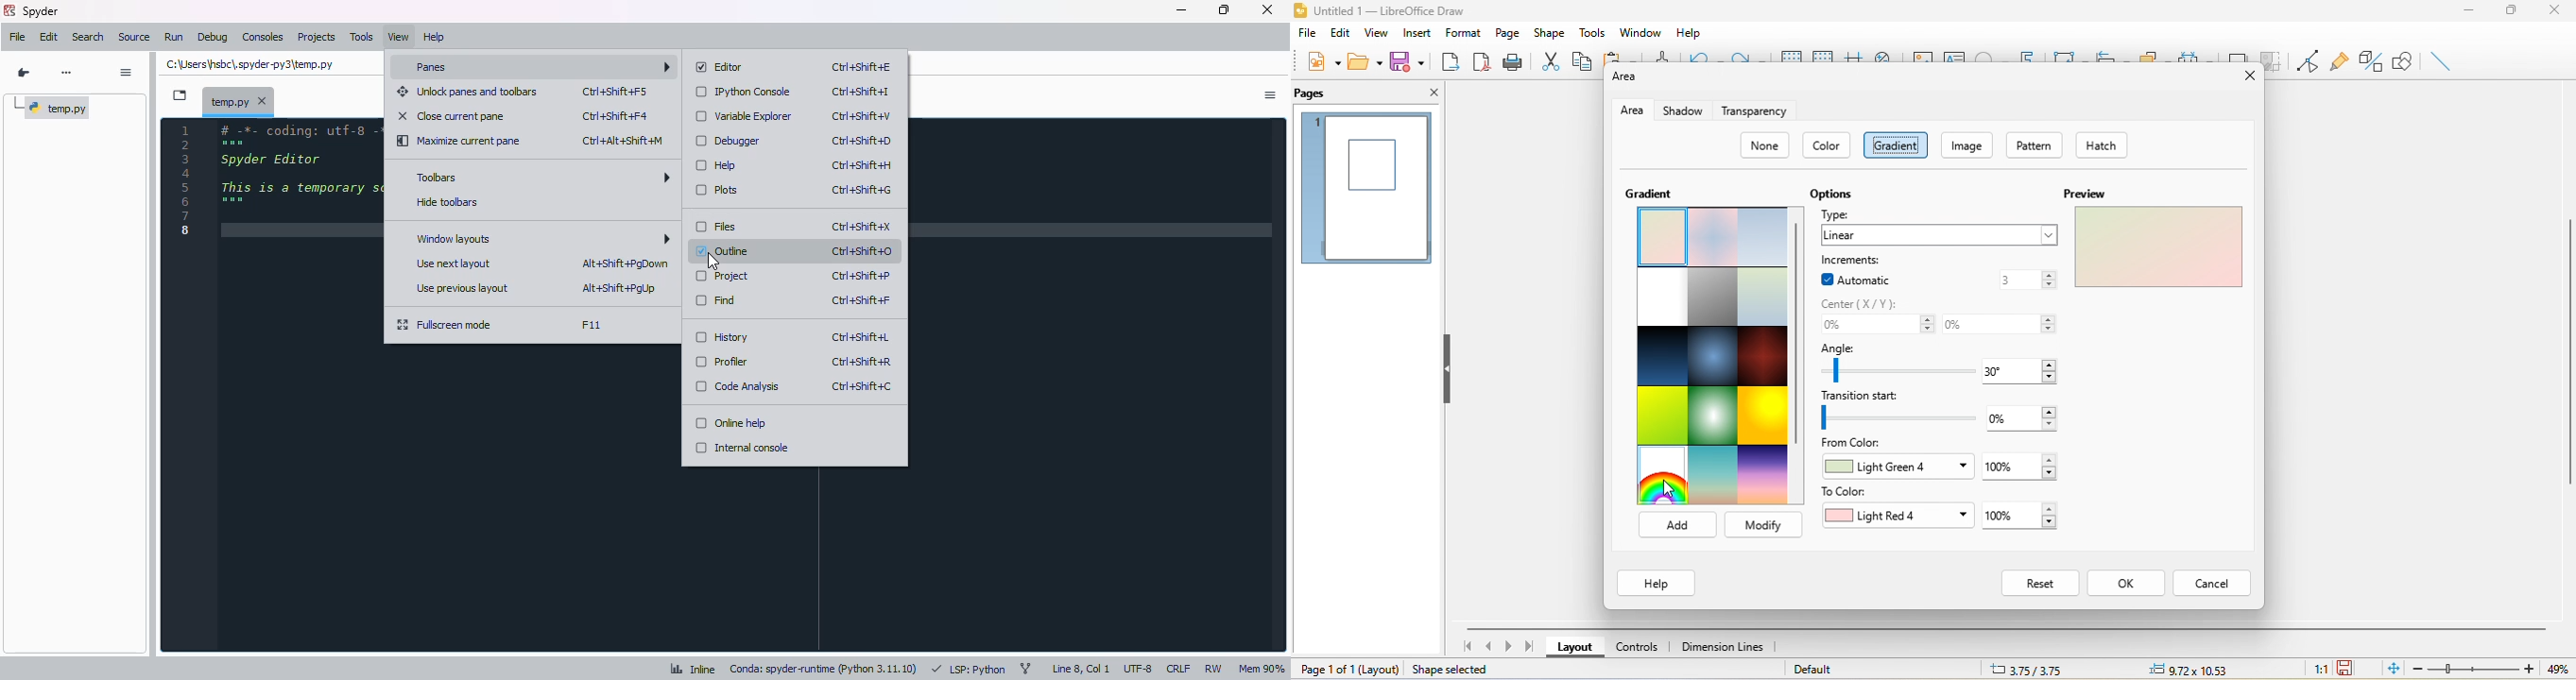  Describe the element at coordinates (317, 37) in the screenshot. I see `projects` at that location.